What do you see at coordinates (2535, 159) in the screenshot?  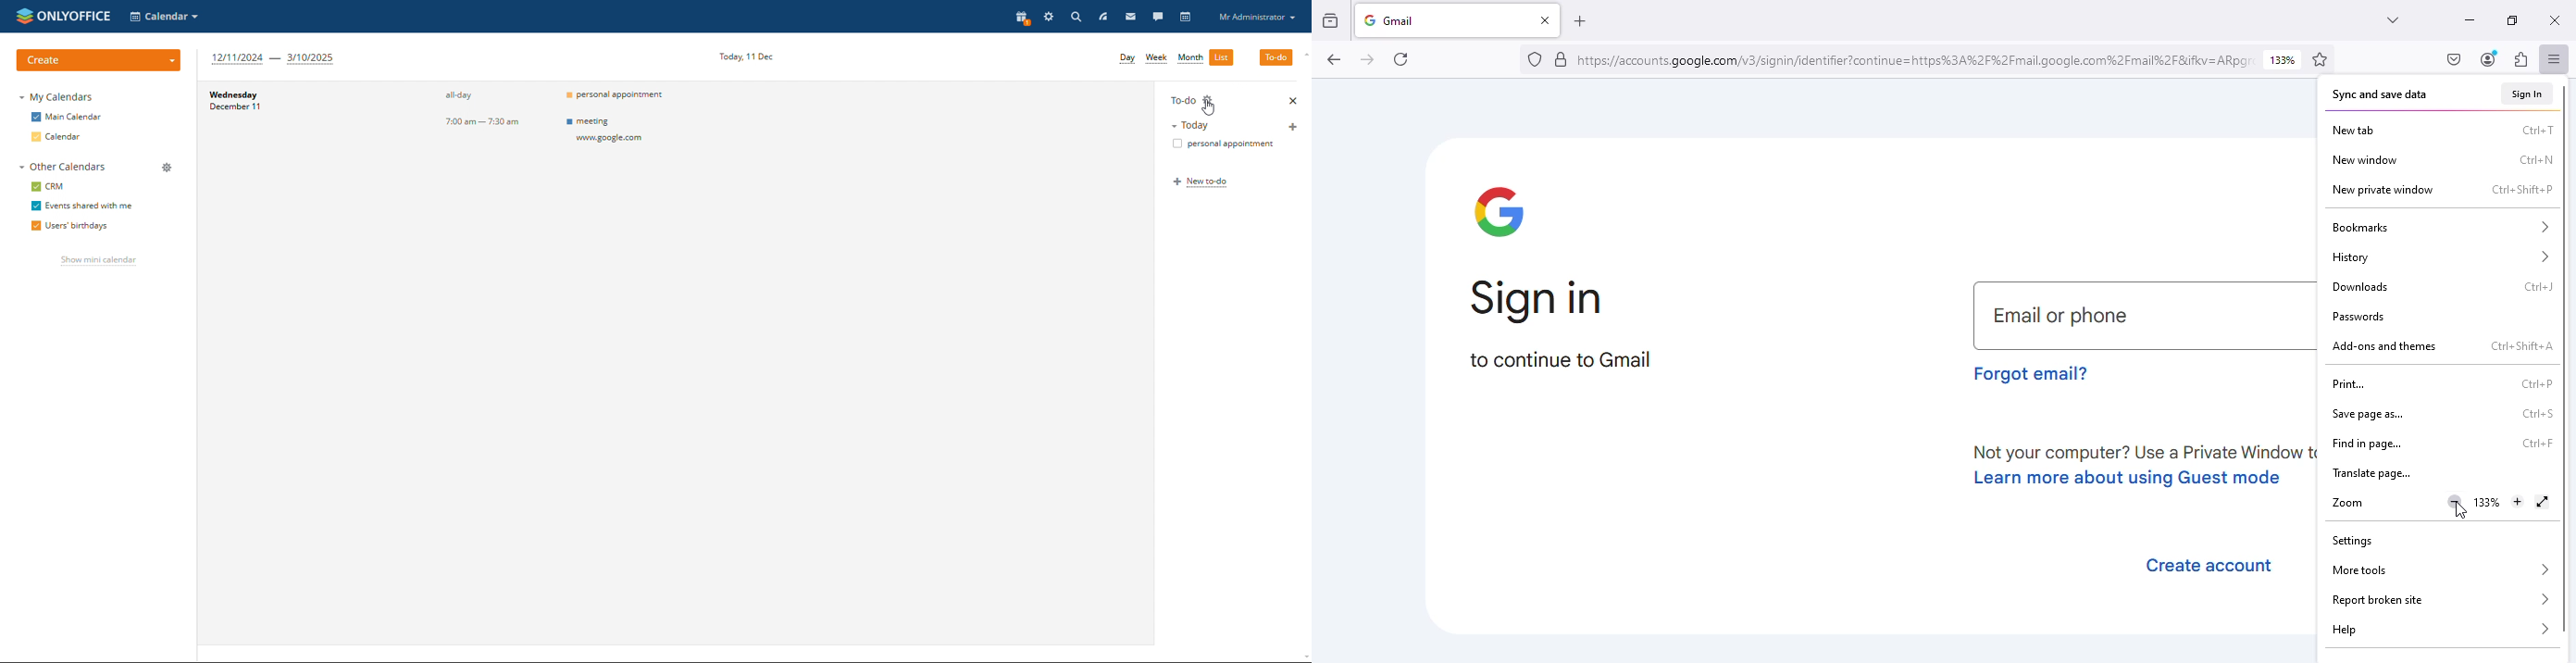 I see `shortcut for new window` at bounding box center [2535, 159].